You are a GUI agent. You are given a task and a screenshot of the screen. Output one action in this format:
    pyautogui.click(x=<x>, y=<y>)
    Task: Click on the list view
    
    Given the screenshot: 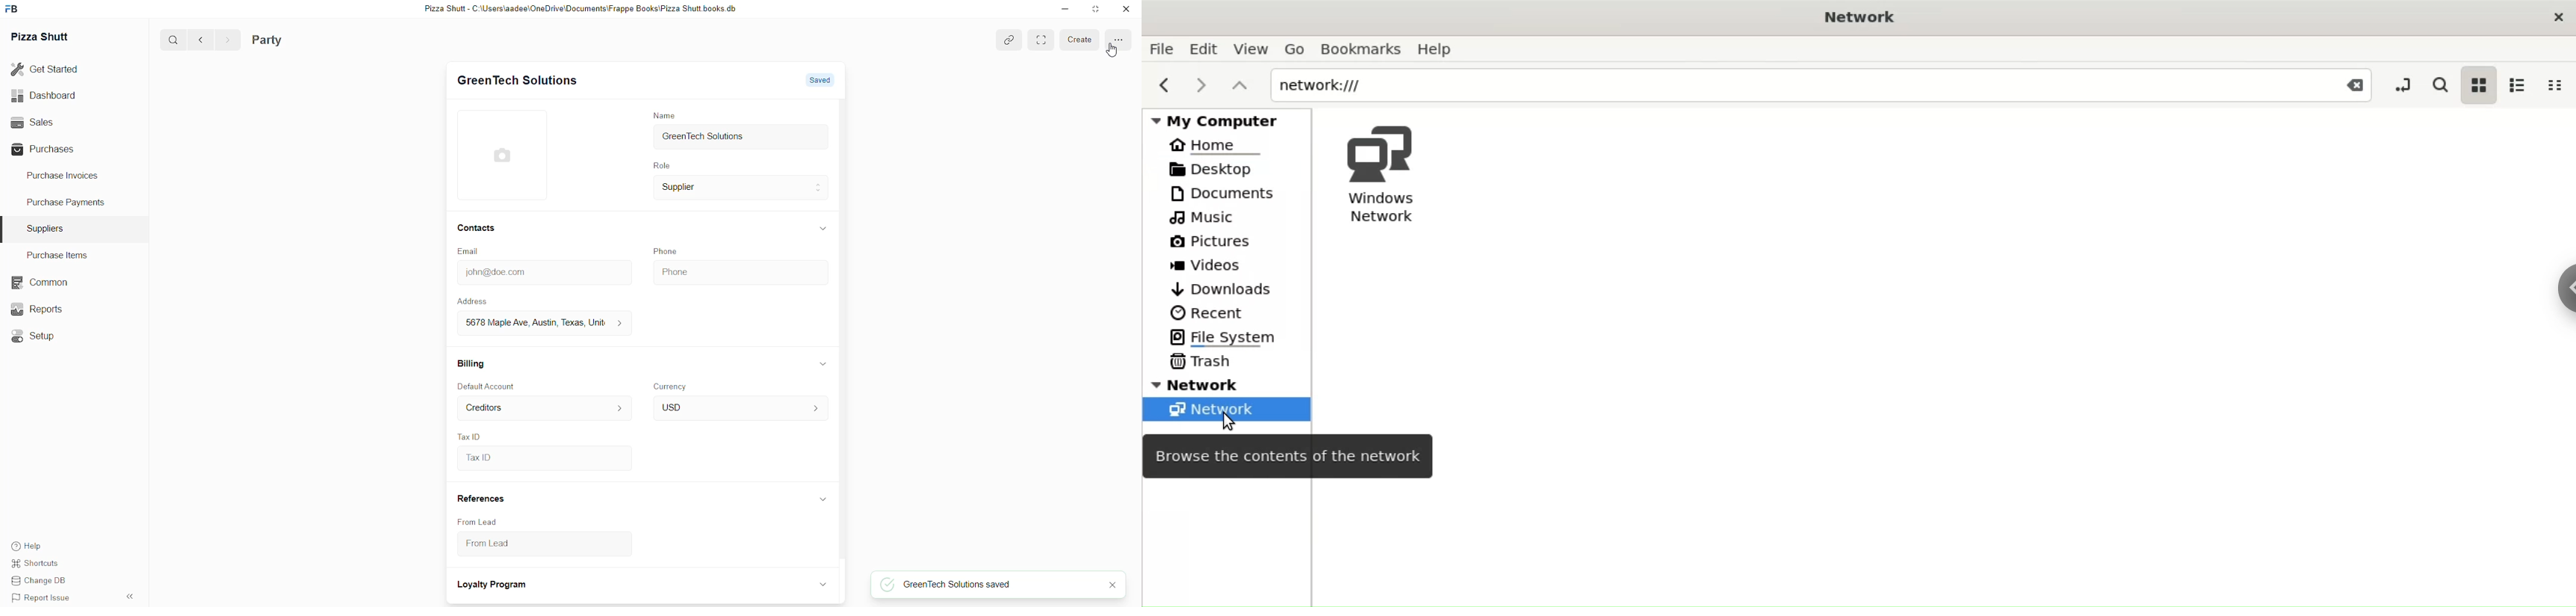 What is the action you would take?
    pyautogui.click(x=2525, y=86)
    